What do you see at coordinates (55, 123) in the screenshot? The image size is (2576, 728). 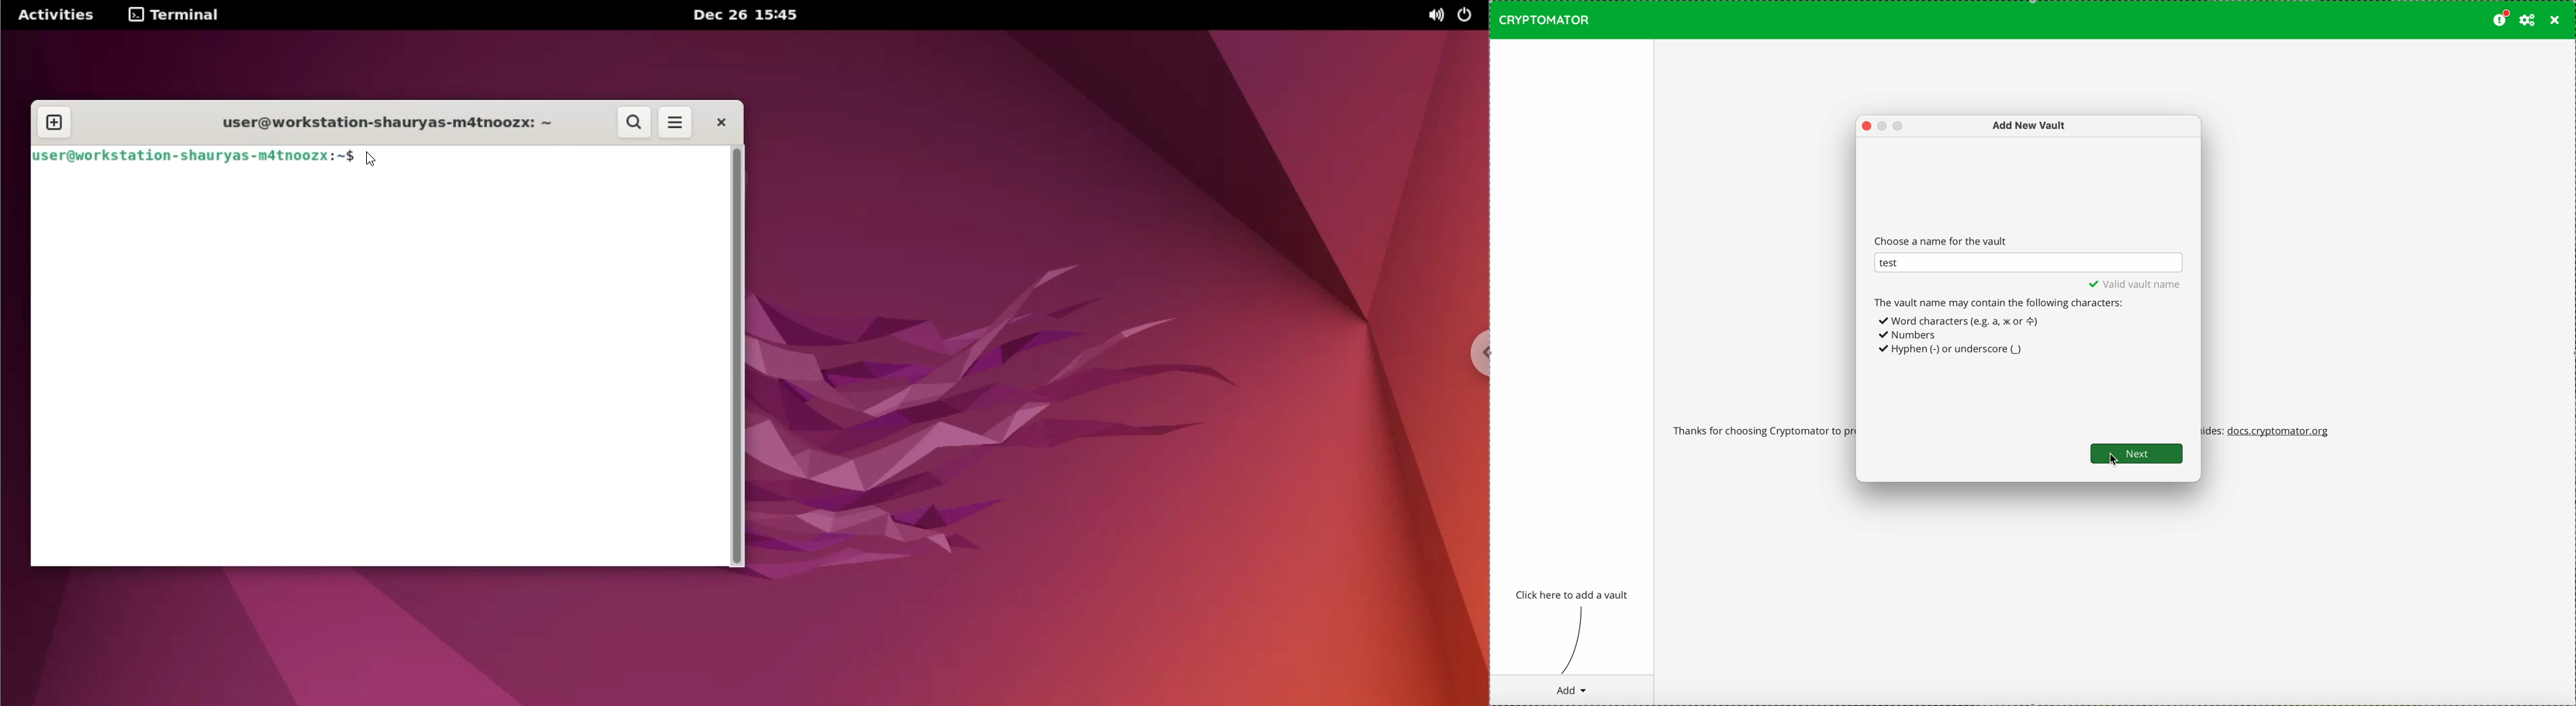 I see `new tab` at bounding box center [55, 123].